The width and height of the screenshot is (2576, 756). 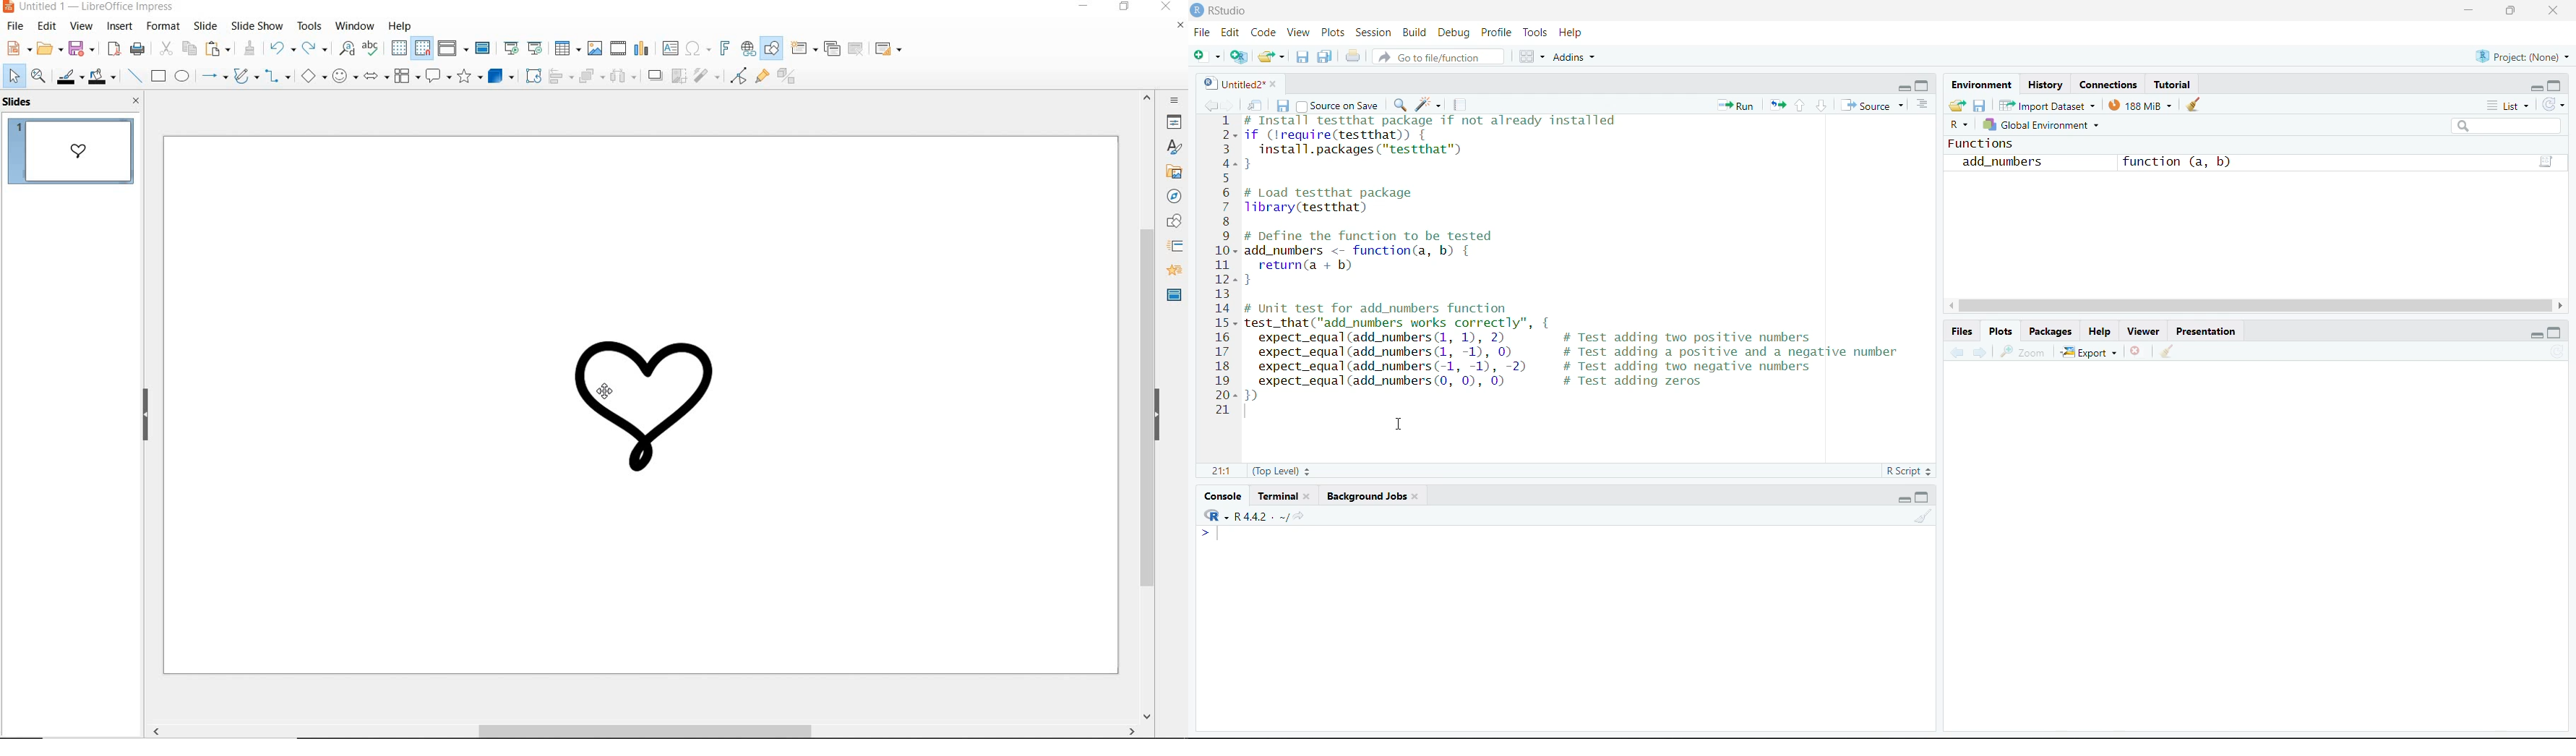 What do you see at coordinates (2044, 124) in the screenshot?
I see `Global environment` at bounding box center [2044, 124].